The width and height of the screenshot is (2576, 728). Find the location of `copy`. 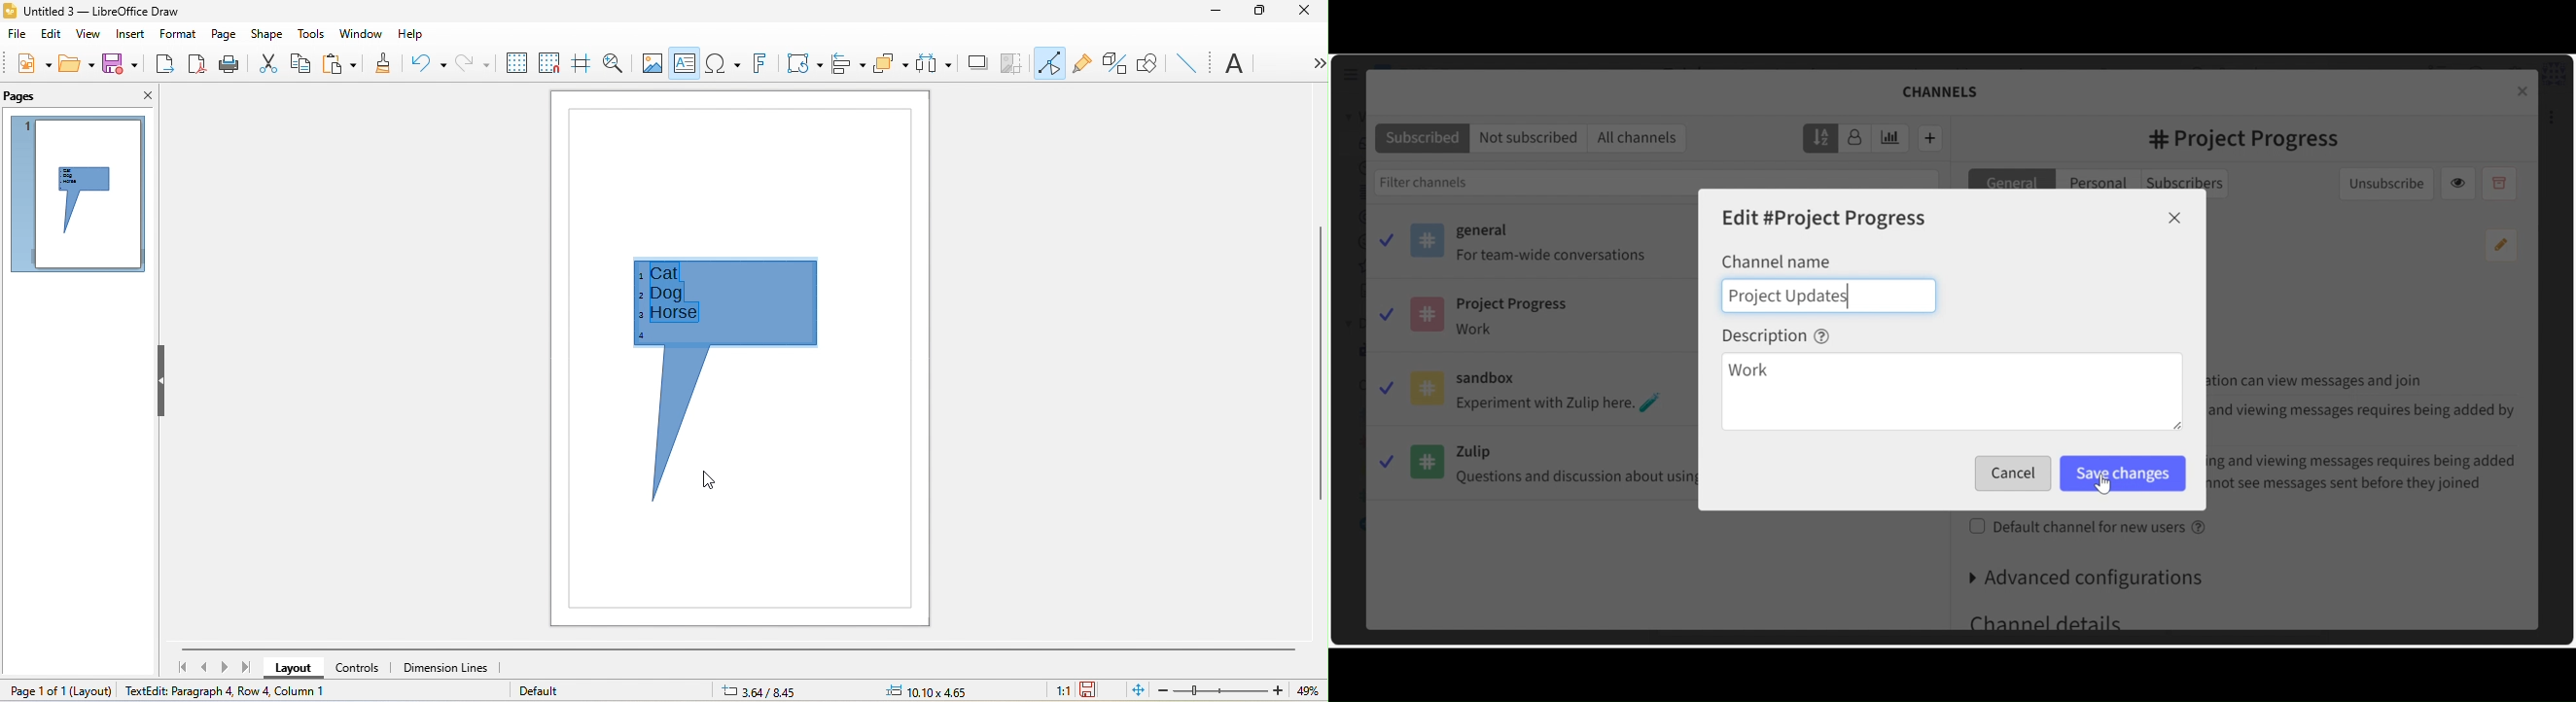

copy is located at coordinates (302, 65).